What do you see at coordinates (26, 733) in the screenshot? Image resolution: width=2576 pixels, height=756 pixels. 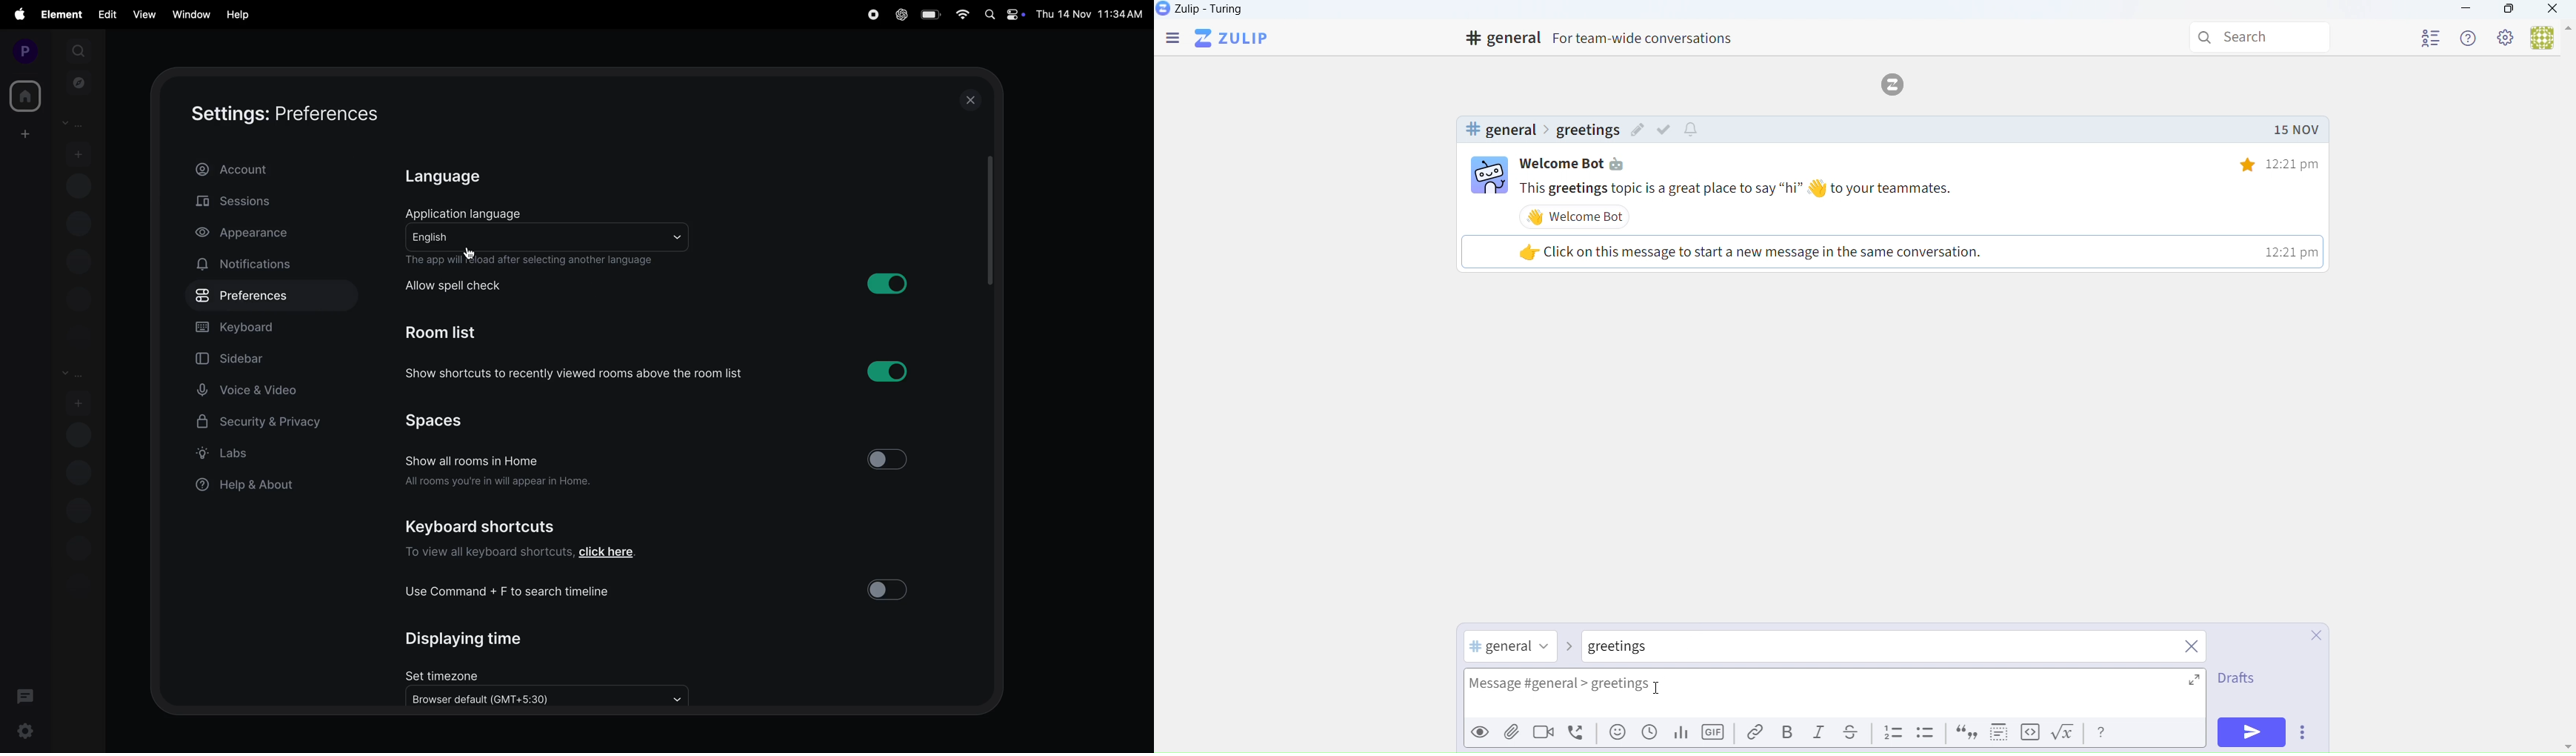 I see `settings` at bounding box center [26, 733].